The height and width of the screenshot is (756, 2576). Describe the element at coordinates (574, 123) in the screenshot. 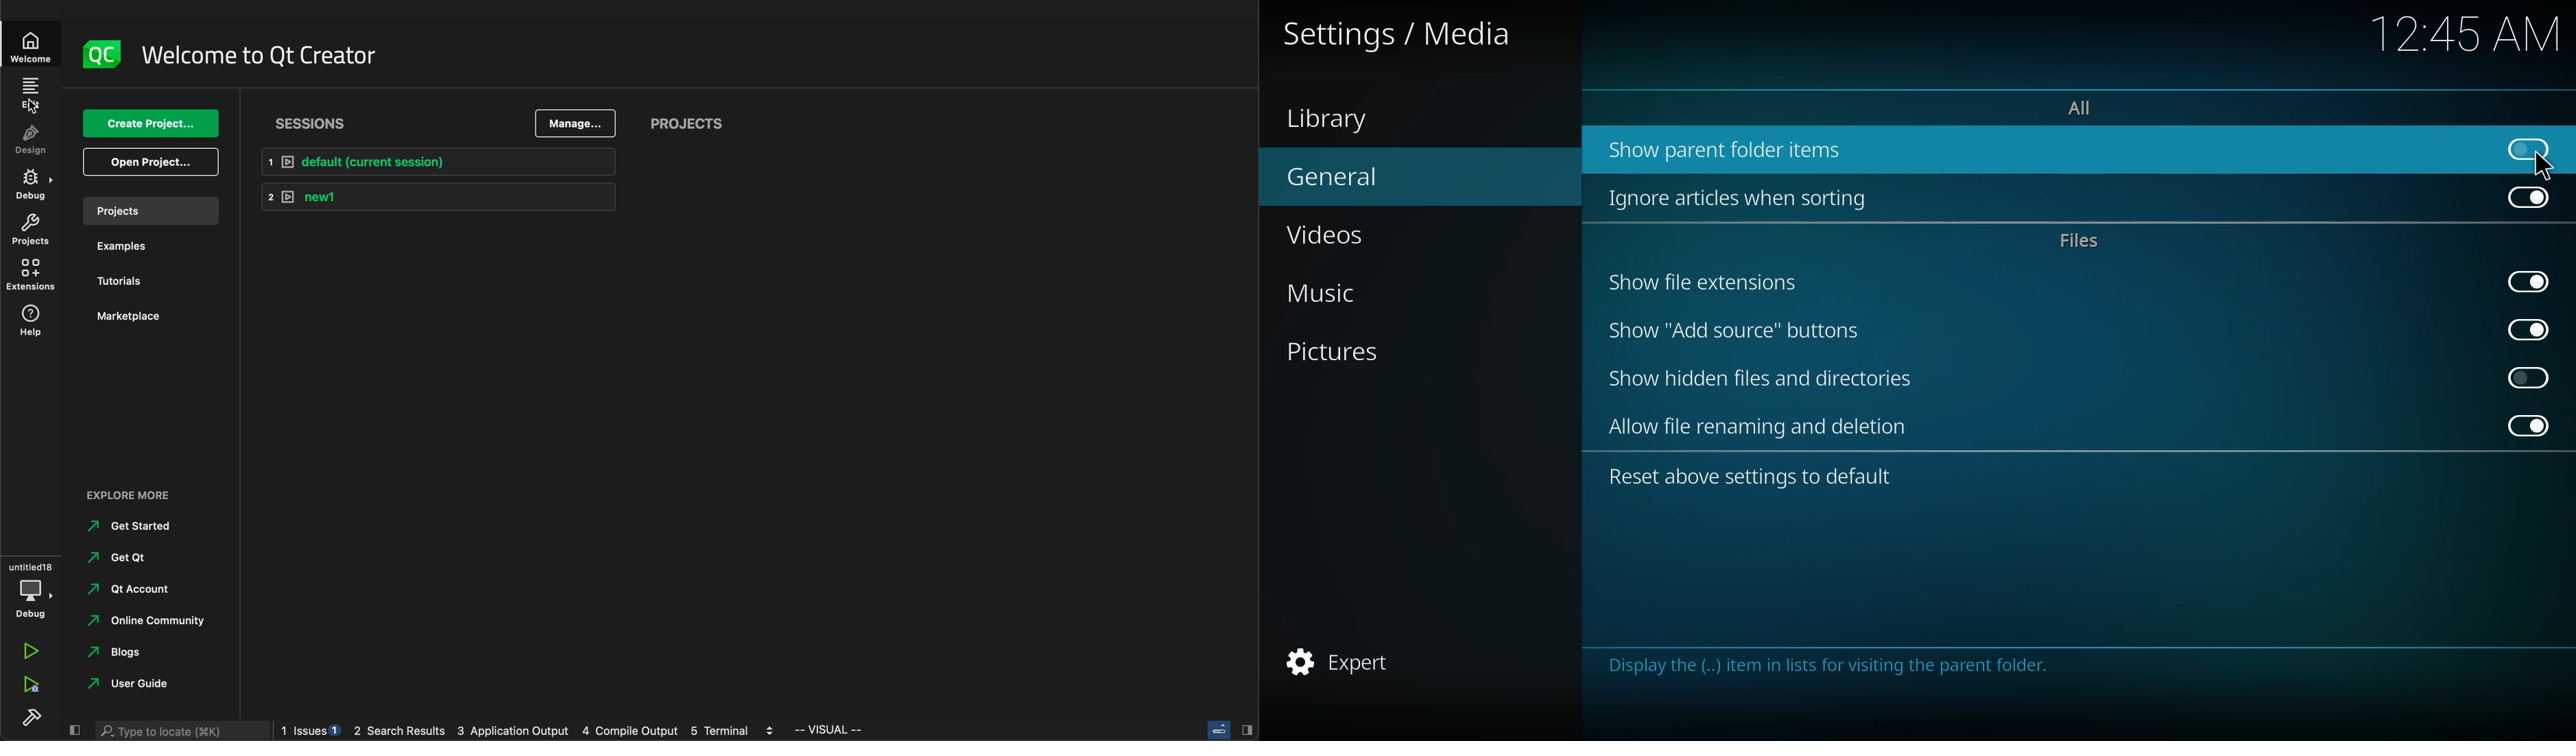

I see `manage` at that location.